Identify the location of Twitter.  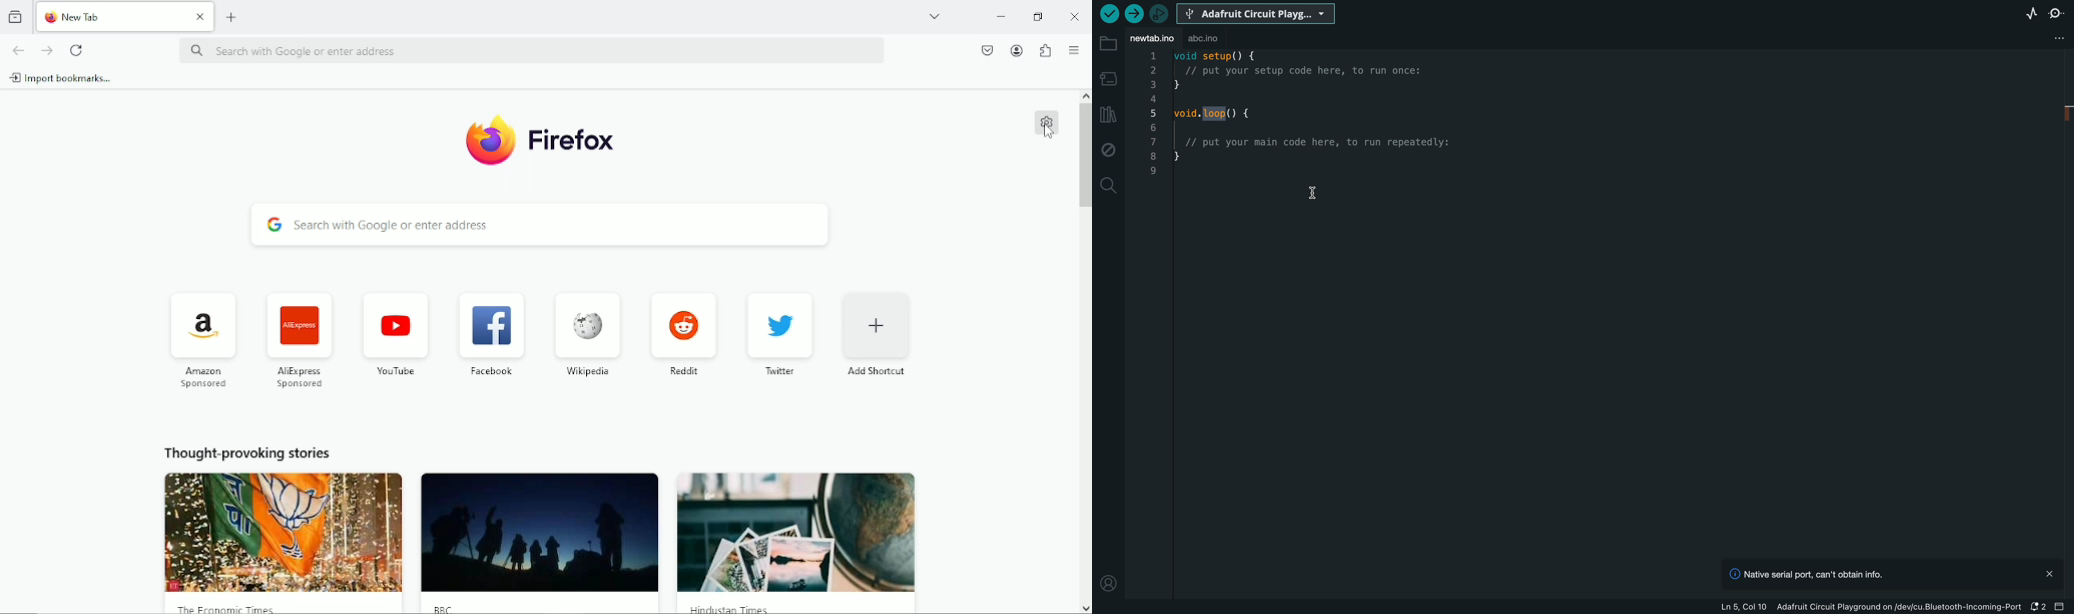
(781, 331).